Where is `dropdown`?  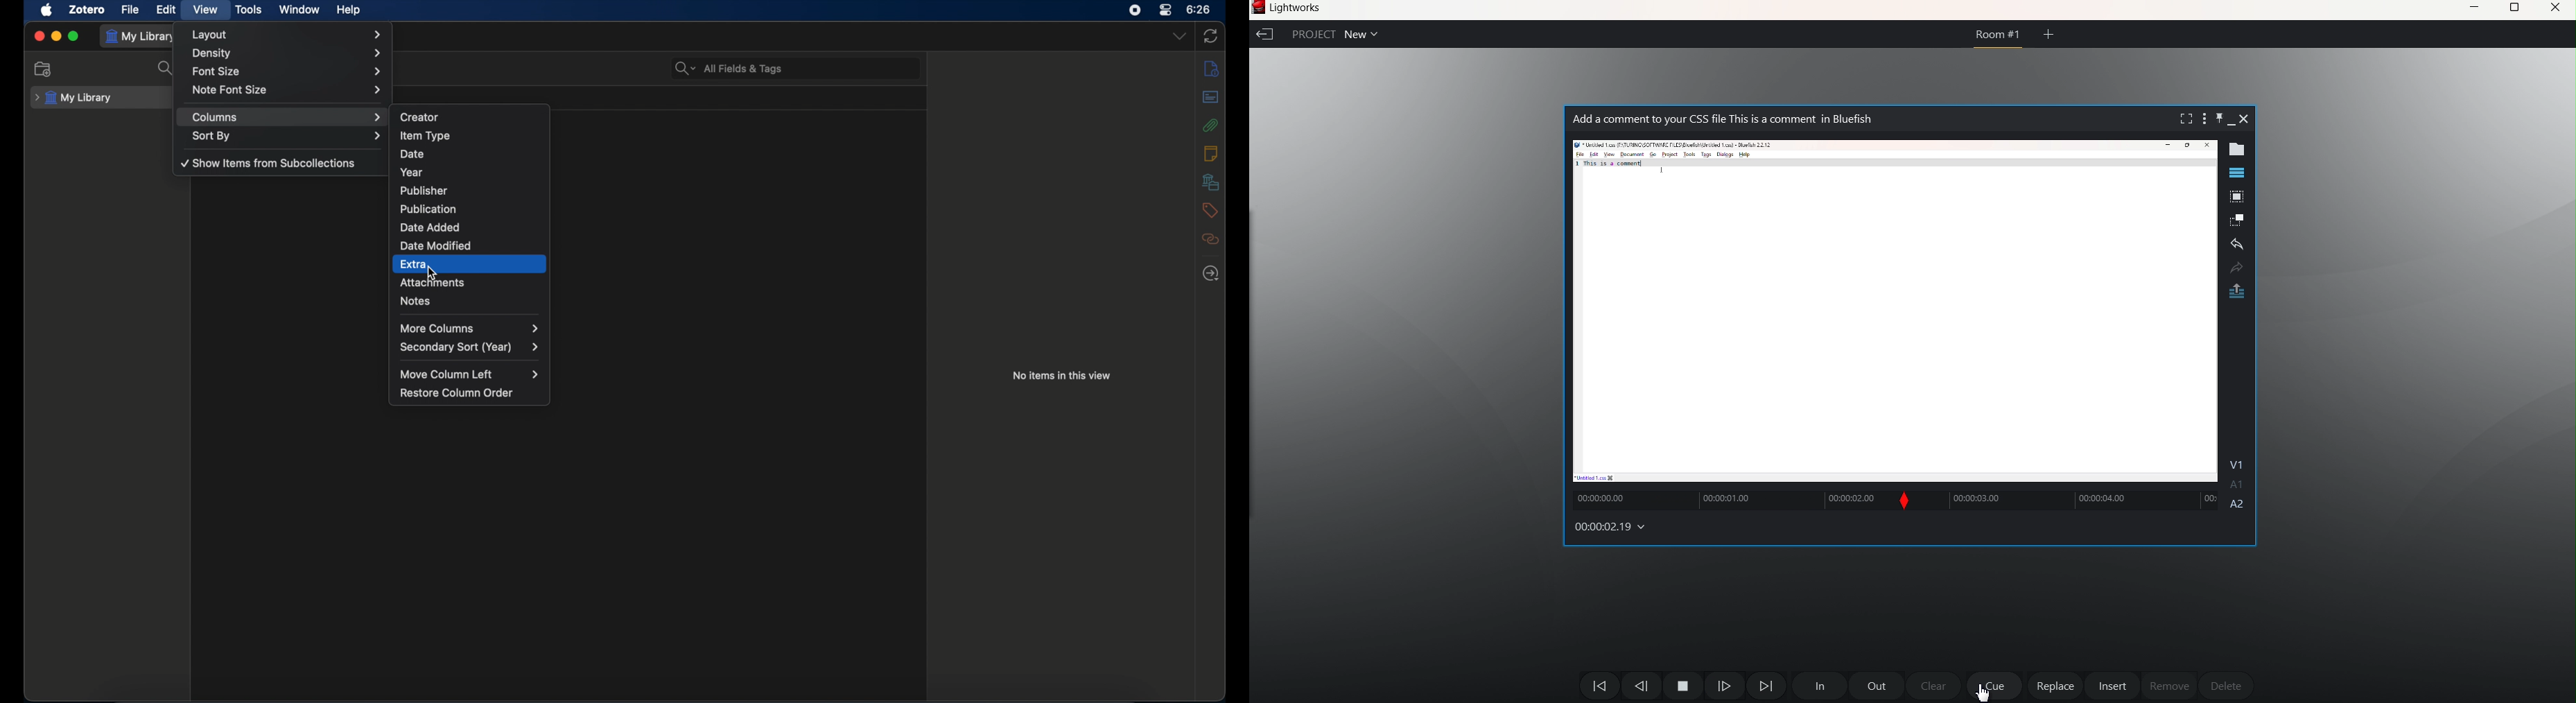
dropdown is located at coordinates (1180, 36).